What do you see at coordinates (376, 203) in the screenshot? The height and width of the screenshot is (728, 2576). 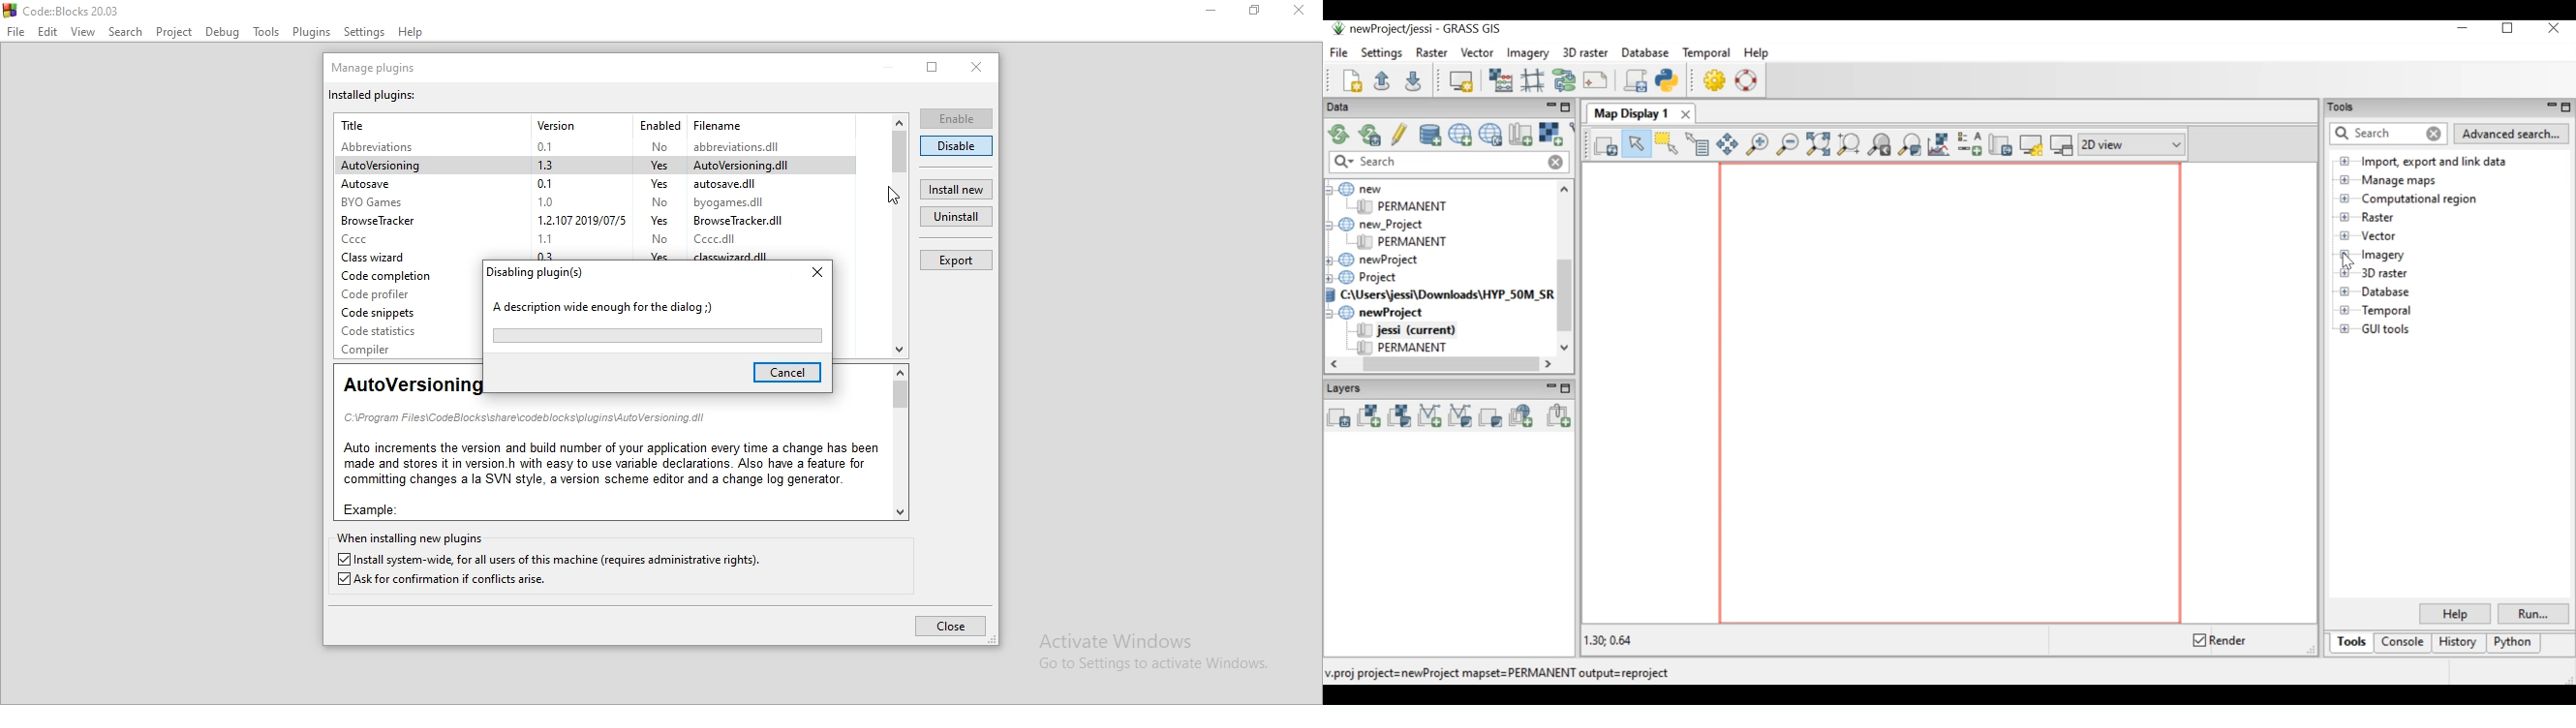 I see `BYO Games` at bounding box center [376, 203].